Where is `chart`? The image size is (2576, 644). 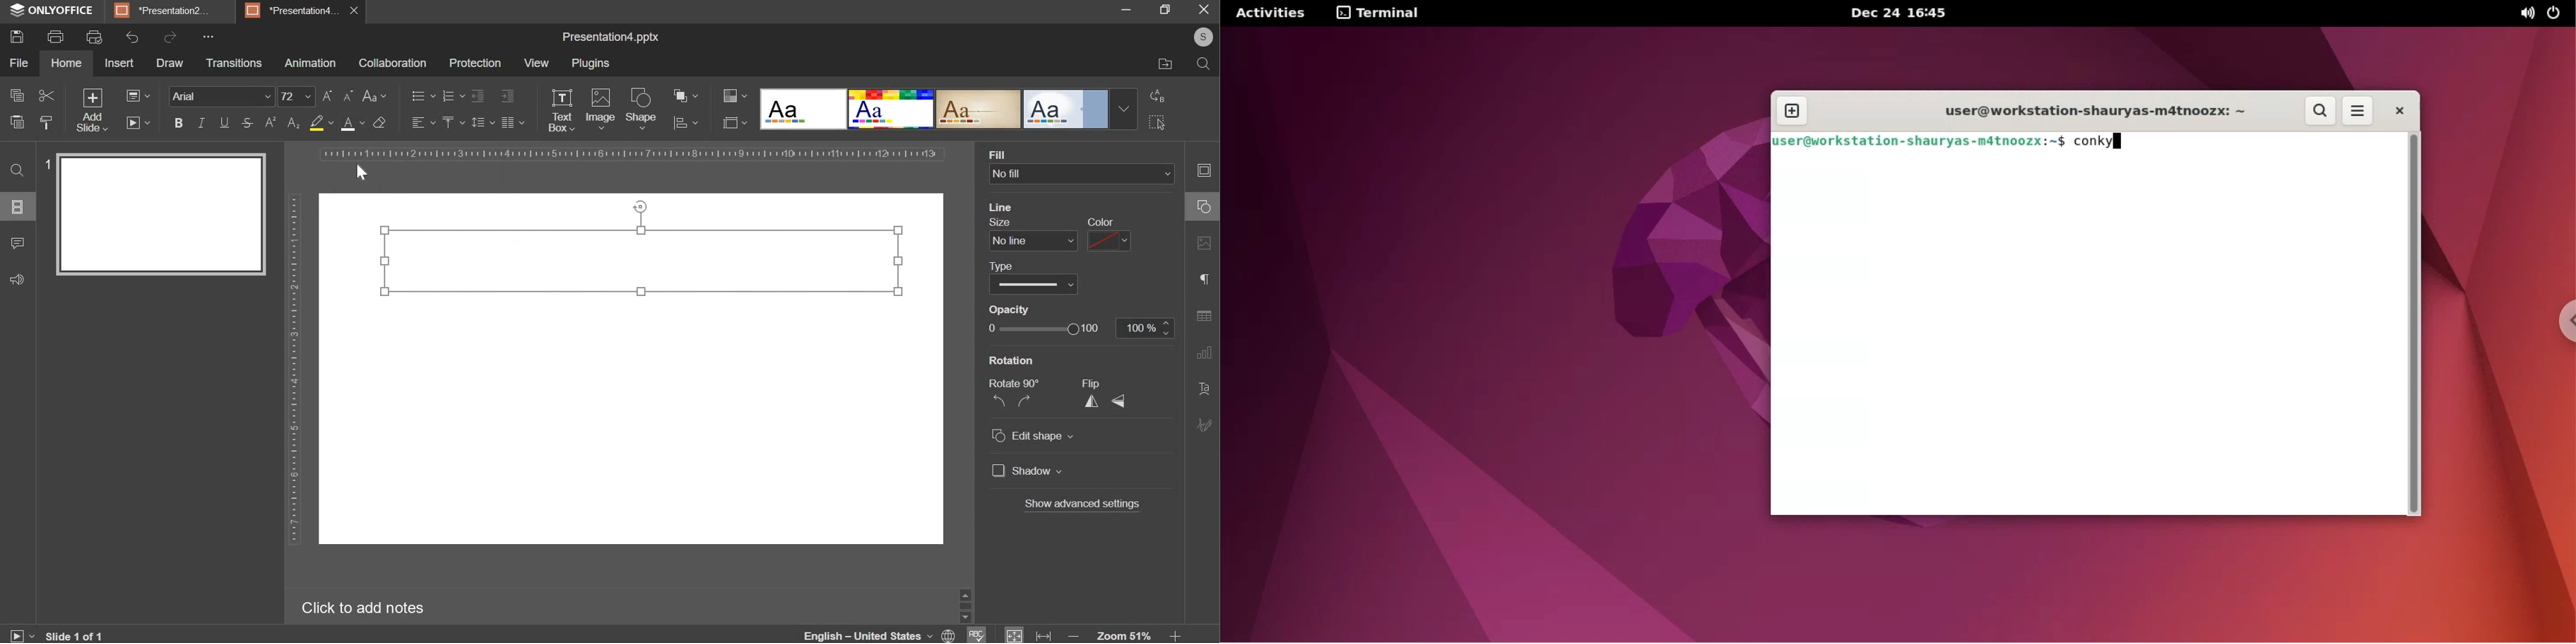 chart is located at coordinates (1201, 358).